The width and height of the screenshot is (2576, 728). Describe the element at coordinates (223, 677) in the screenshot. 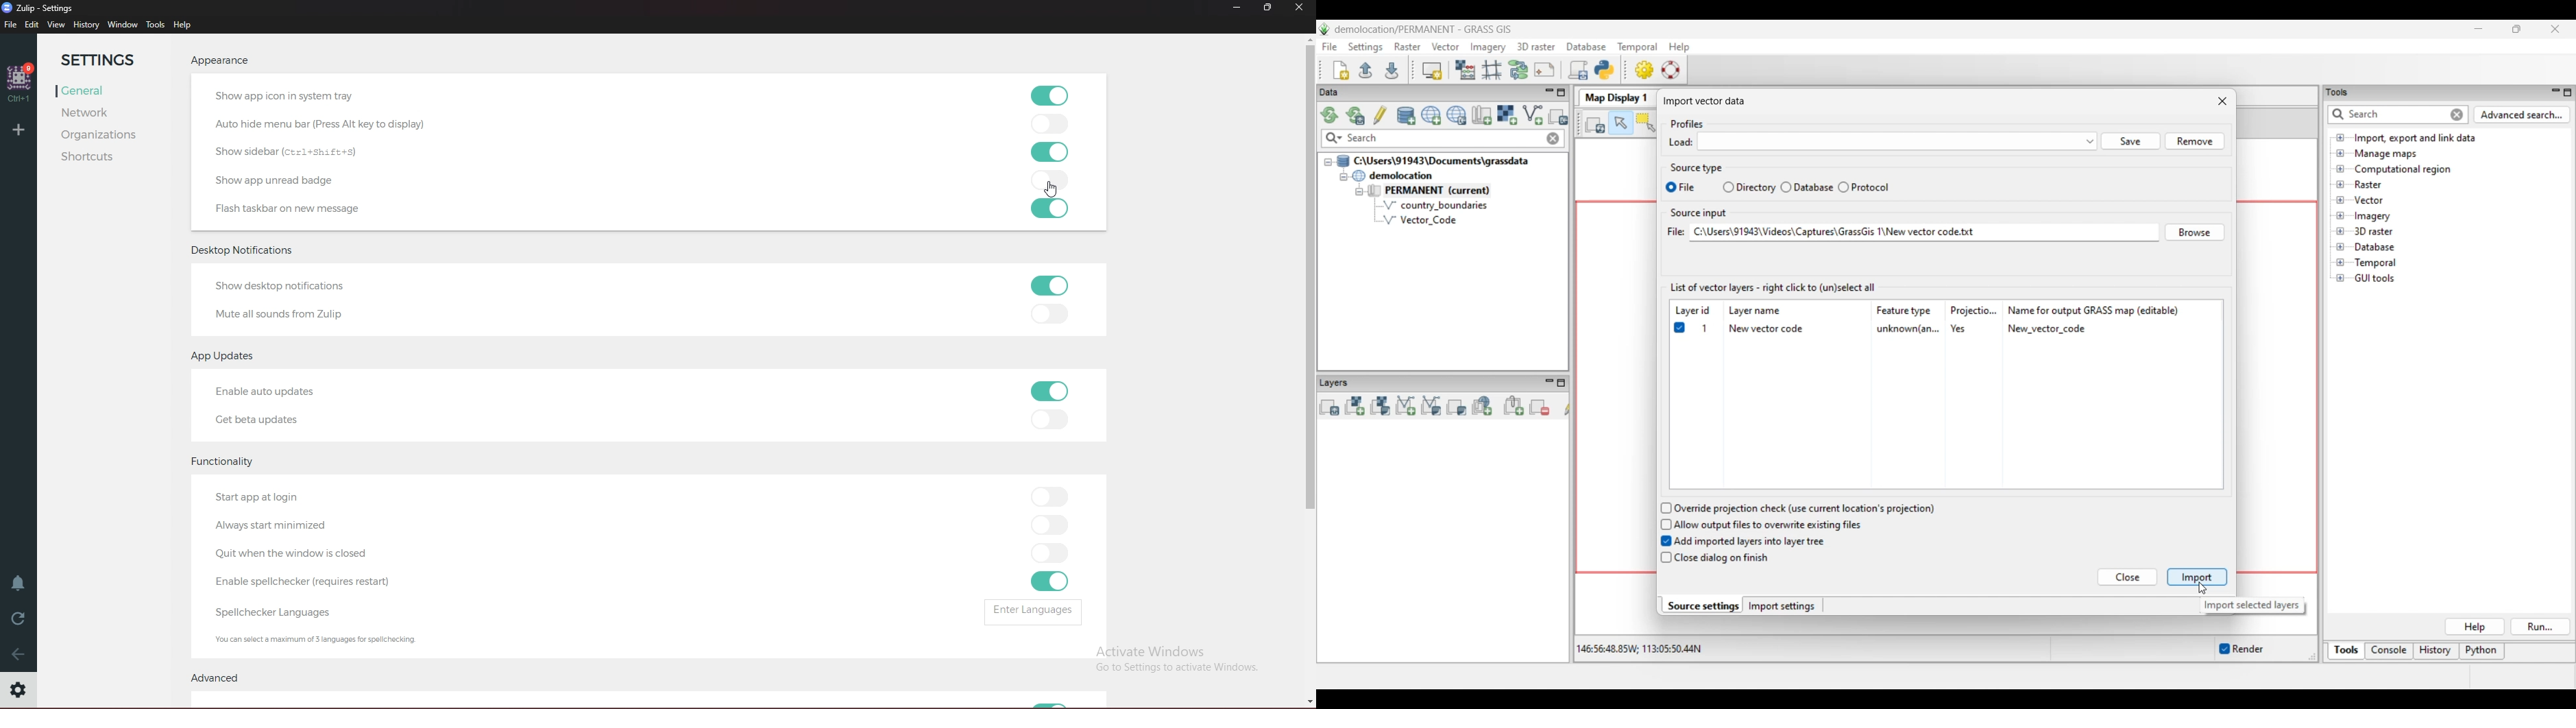

I see `Advanced` at that location.